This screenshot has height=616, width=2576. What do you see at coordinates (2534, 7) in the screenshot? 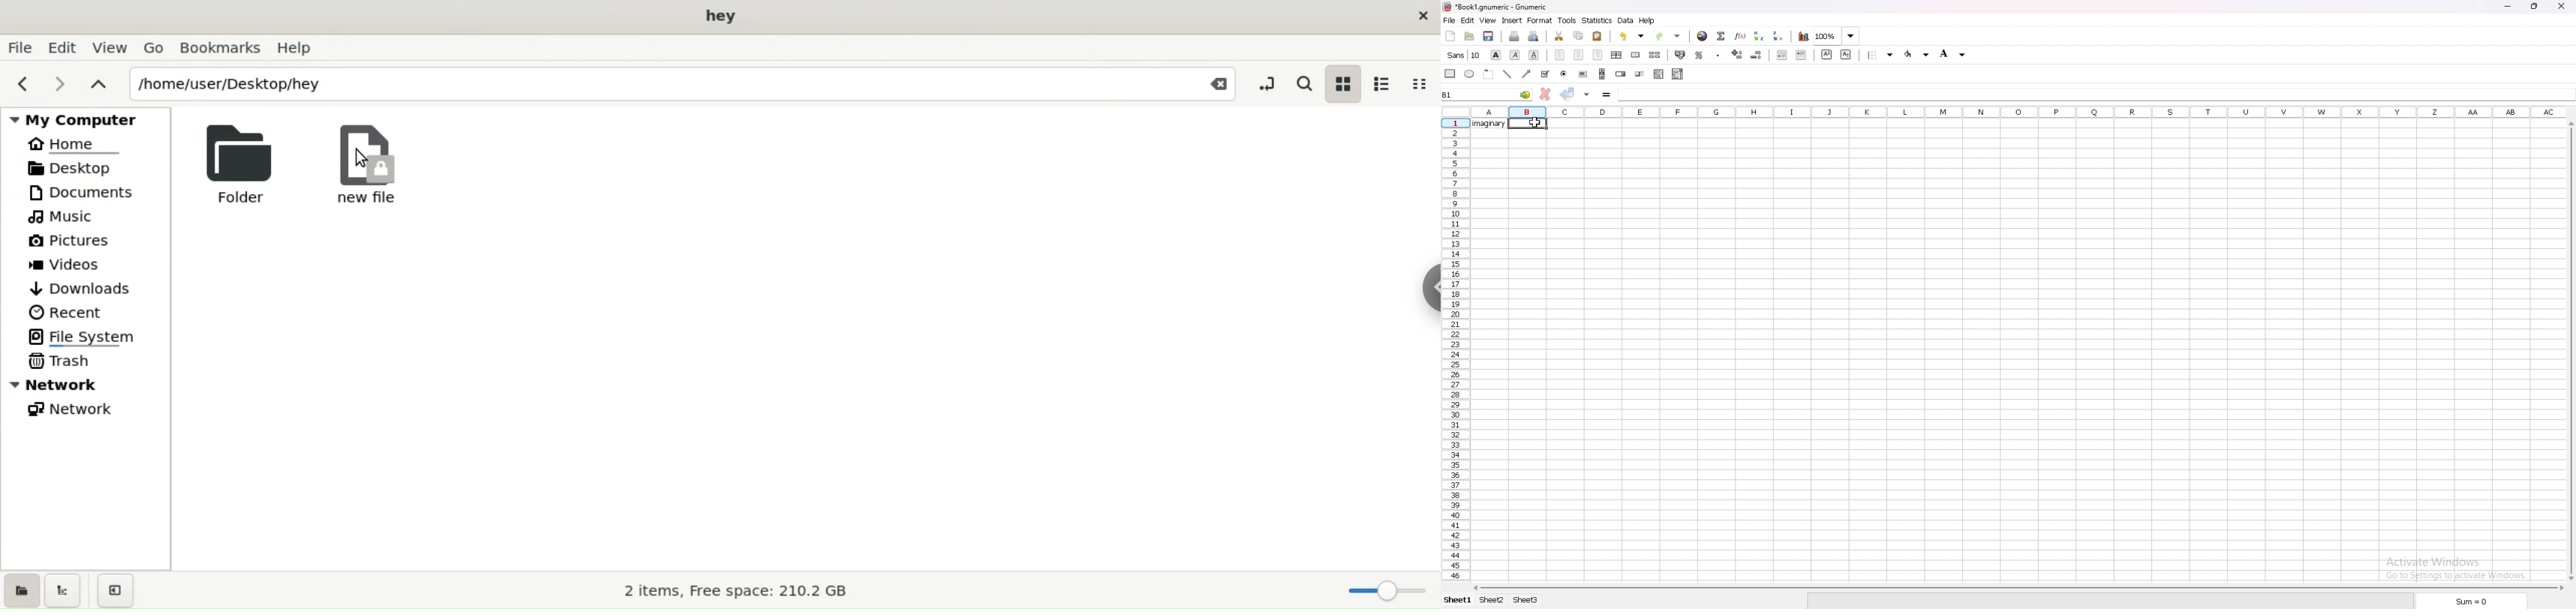
I see `resize` at bounding box center [2534, 7].